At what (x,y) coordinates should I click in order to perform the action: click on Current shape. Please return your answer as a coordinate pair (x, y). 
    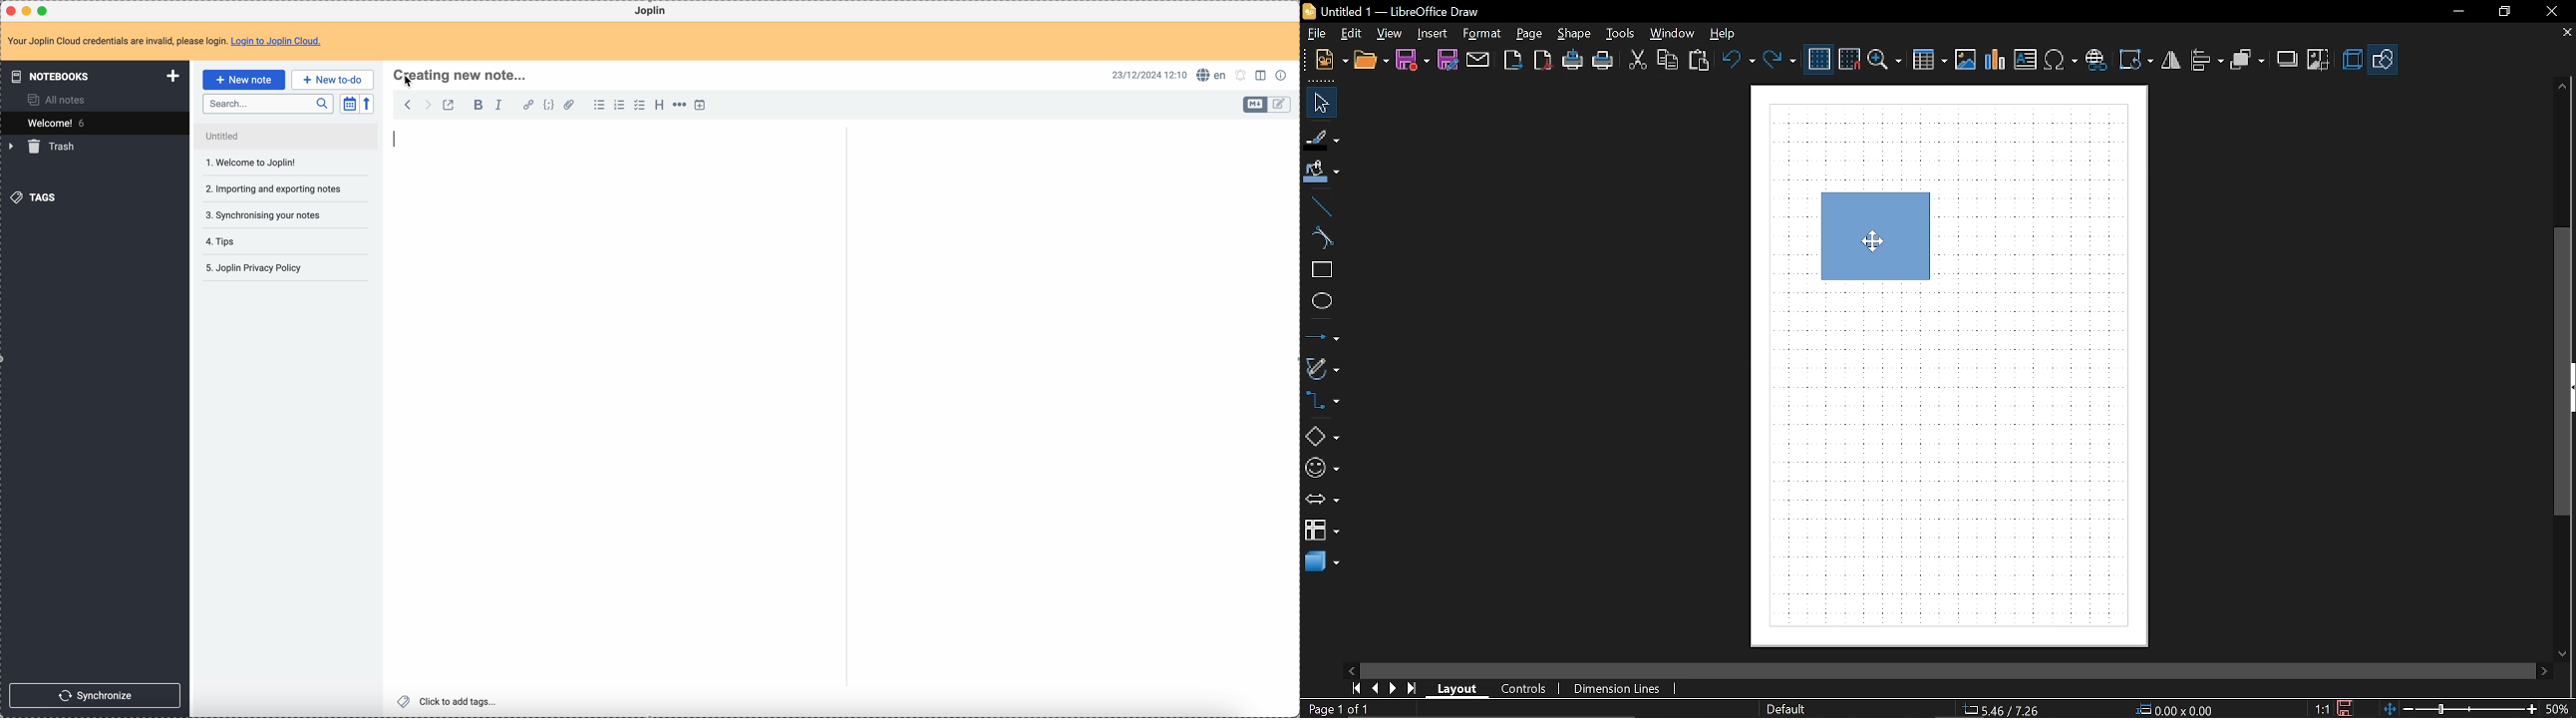
    Looking at the image, I should click on (1879, 254).